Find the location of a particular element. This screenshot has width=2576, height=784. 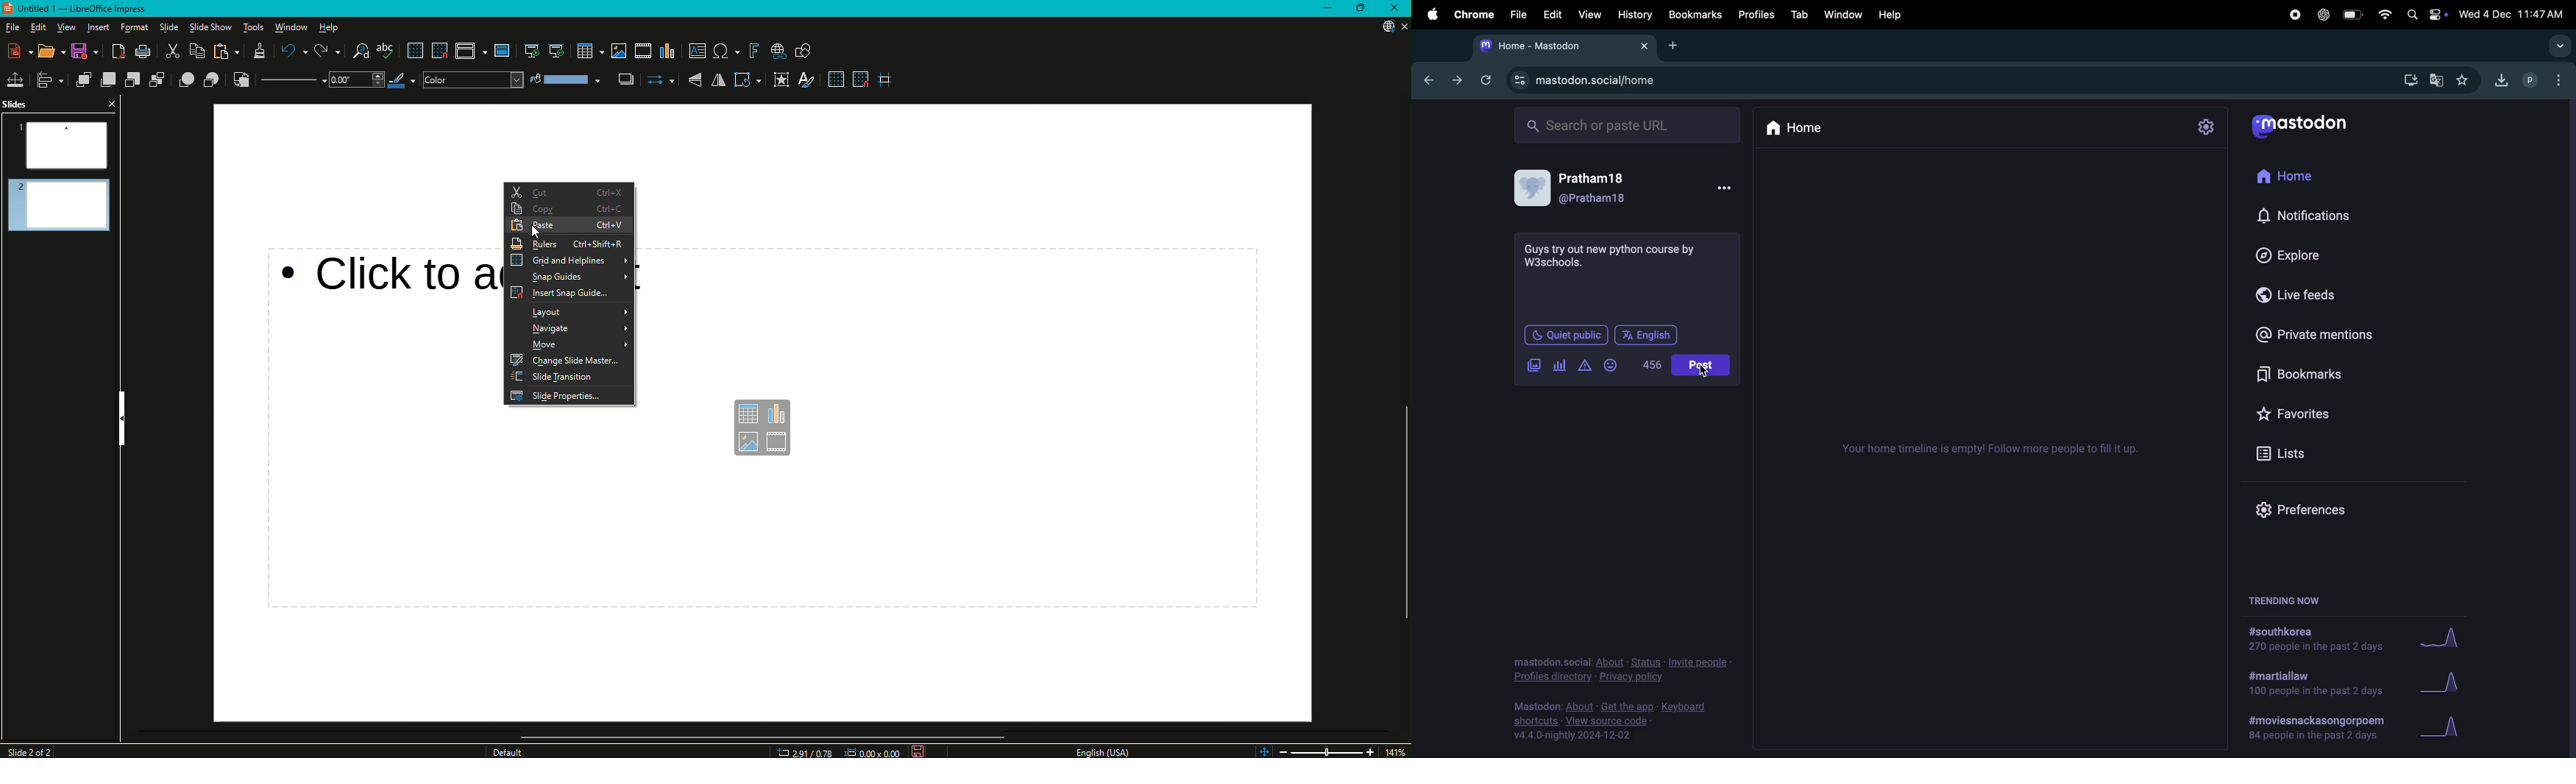

Hide is located at coordinates (124, 413).